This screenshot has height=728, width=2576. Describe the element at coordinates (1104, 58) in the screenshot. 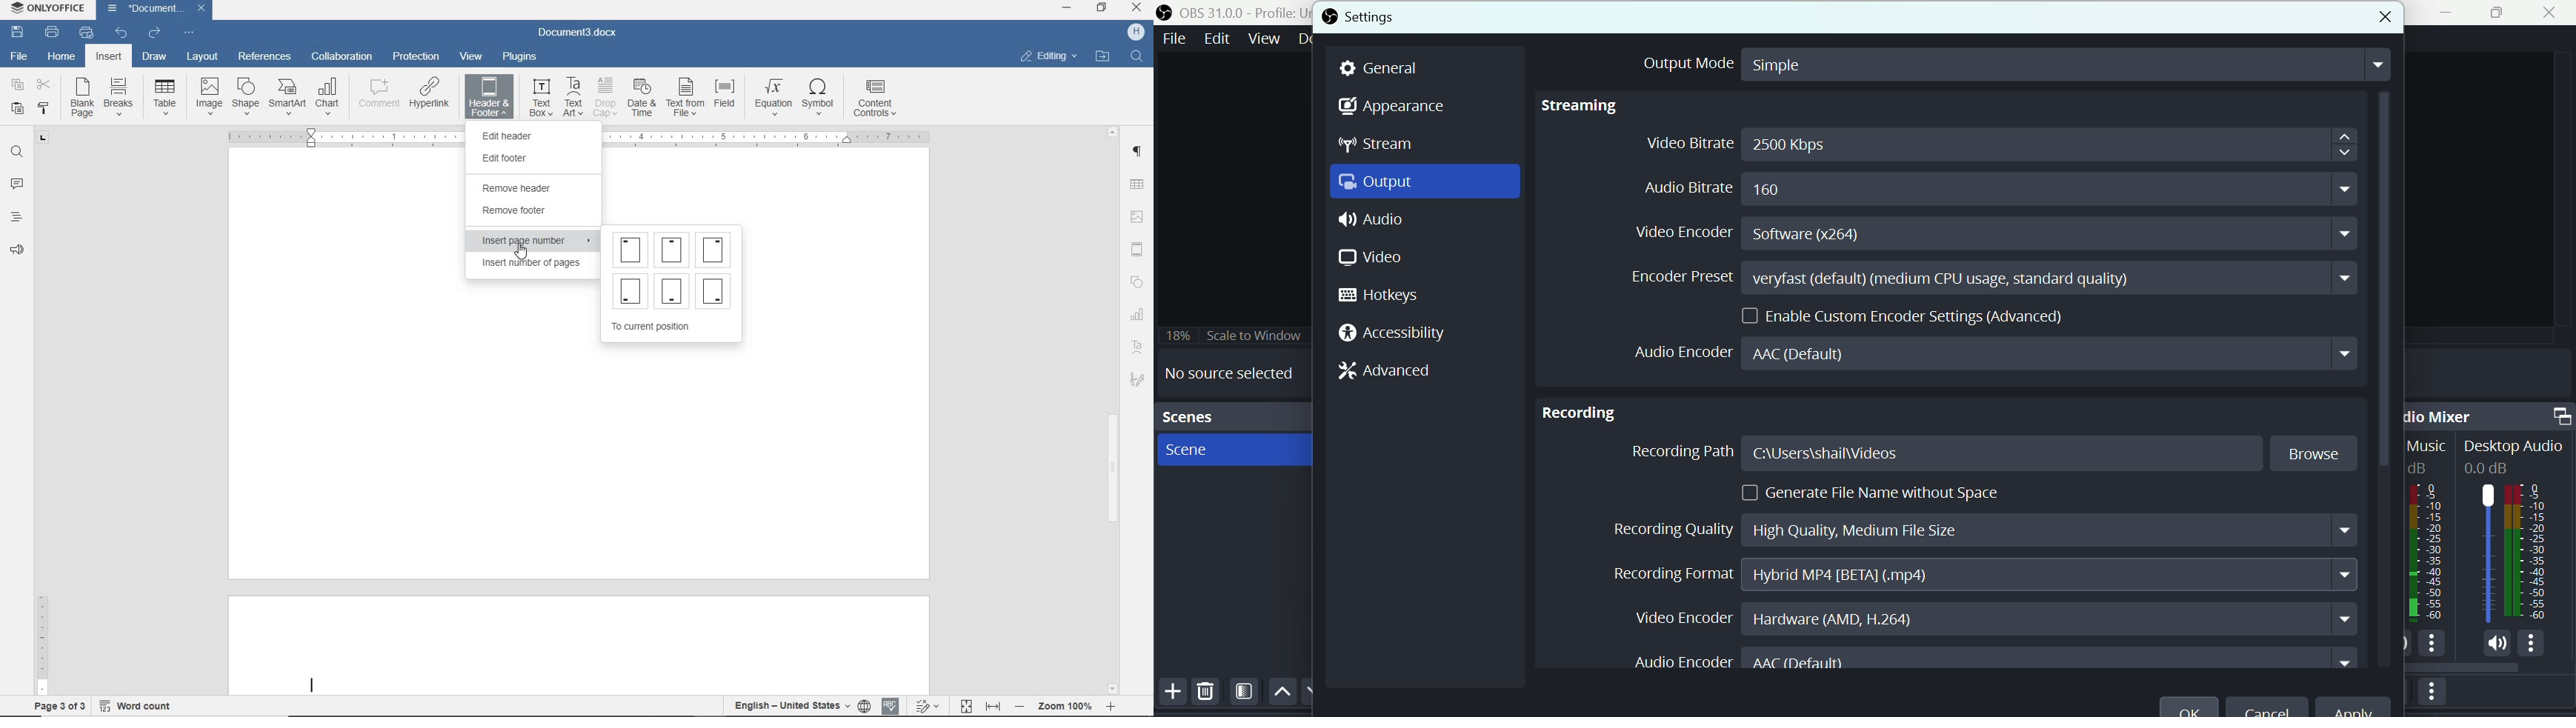

I see `OPEN FILE LOCATION` at that location.